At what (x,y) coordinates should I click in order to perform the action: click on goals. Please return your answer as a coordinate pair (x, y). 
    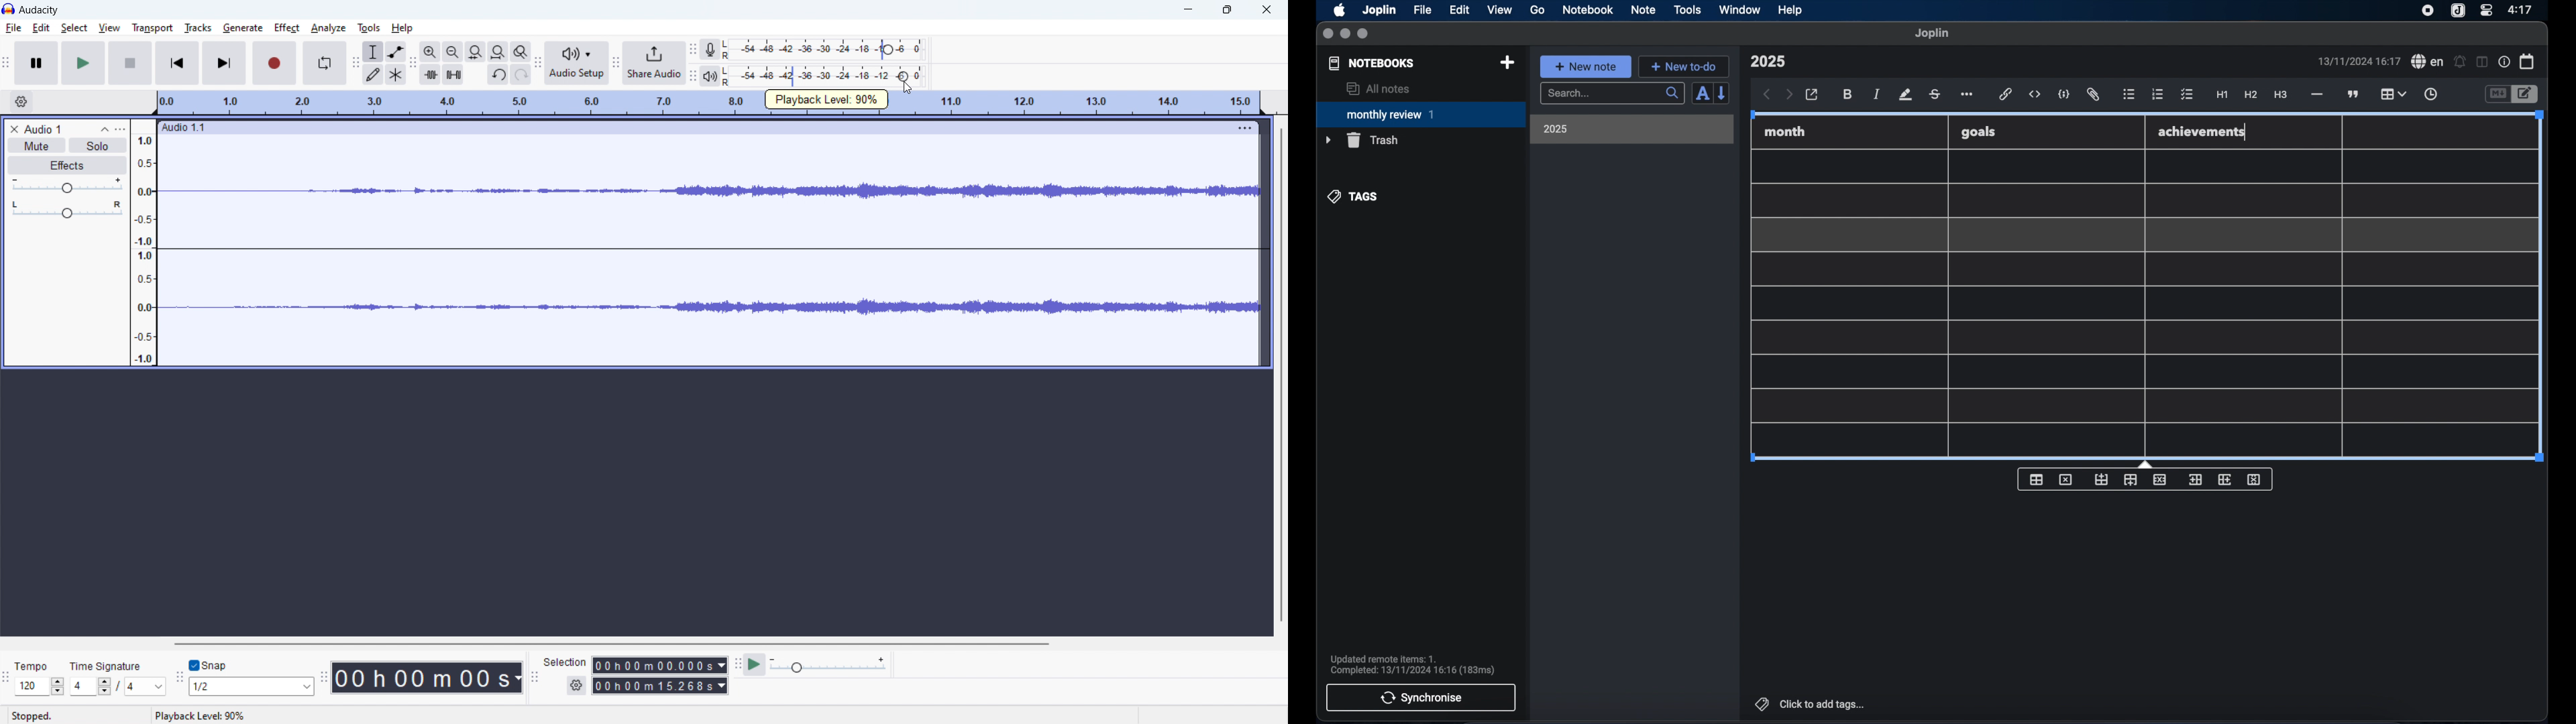
    Looking at the image, I should click on (1978, 131).